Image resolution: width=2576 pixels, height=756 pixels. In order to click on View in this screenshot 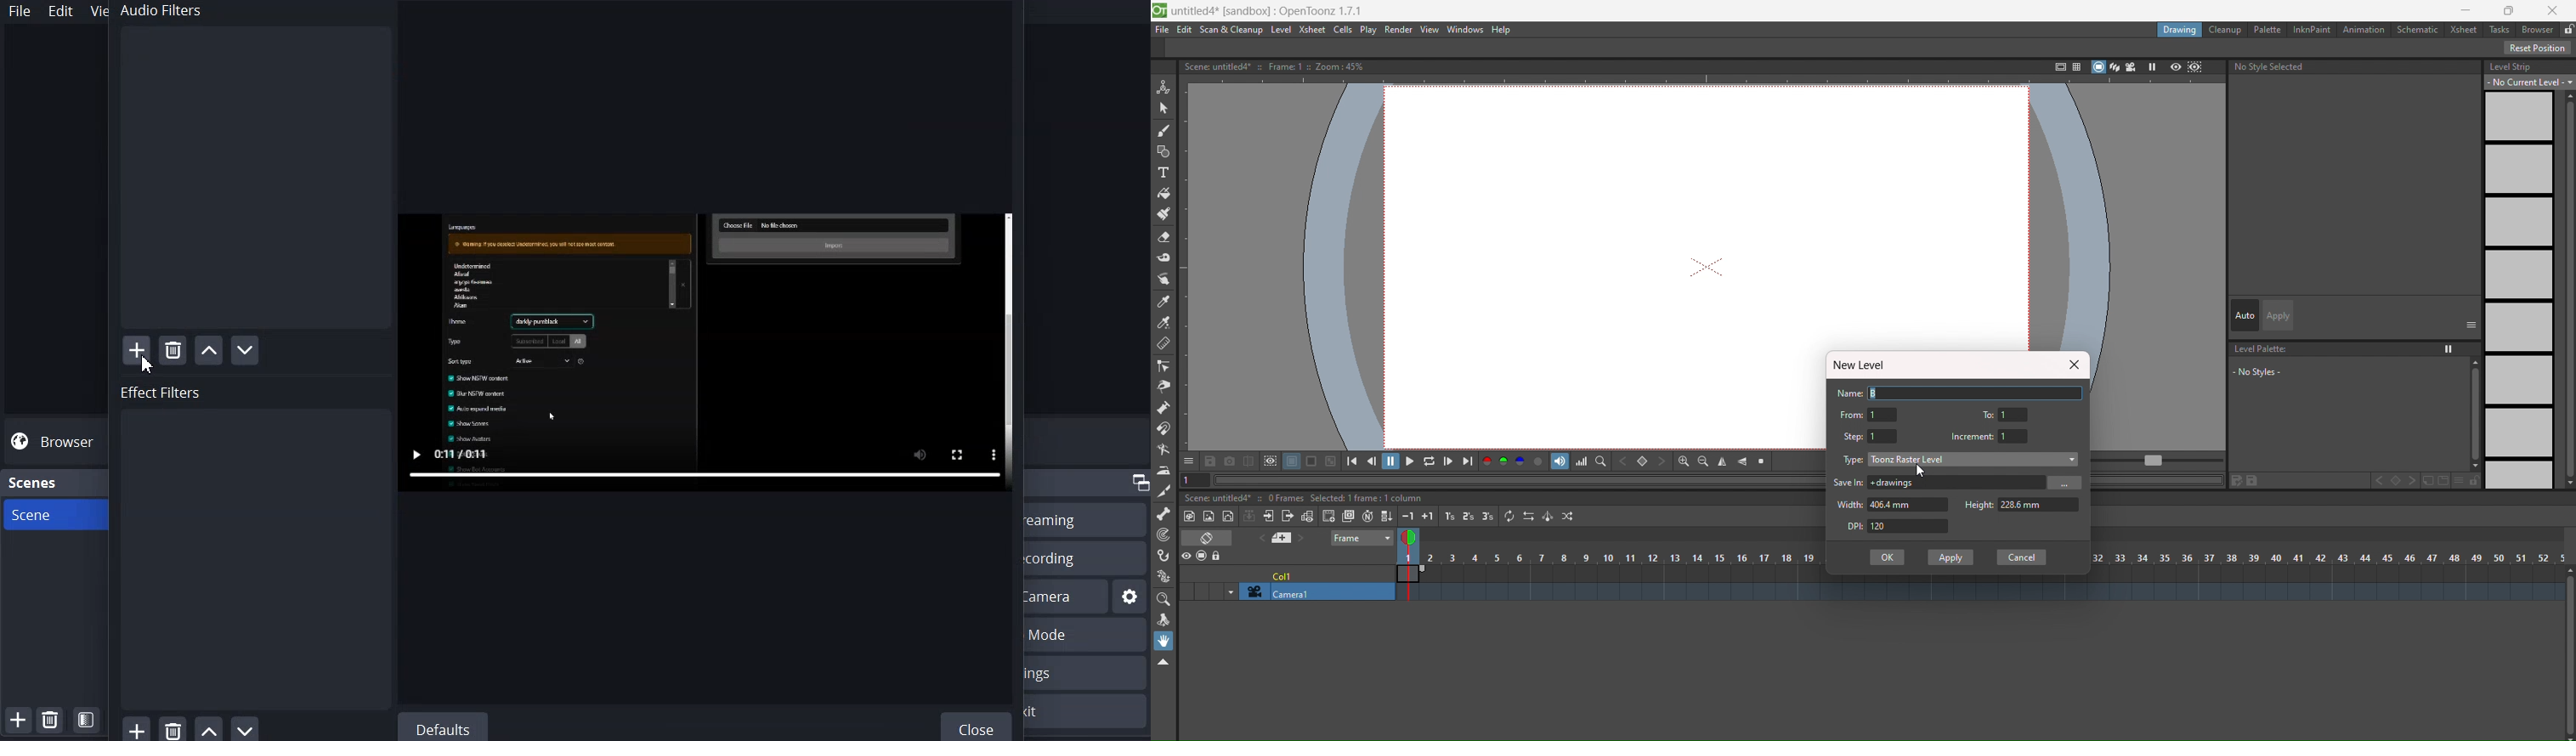, I will do `click(95, 10)`.